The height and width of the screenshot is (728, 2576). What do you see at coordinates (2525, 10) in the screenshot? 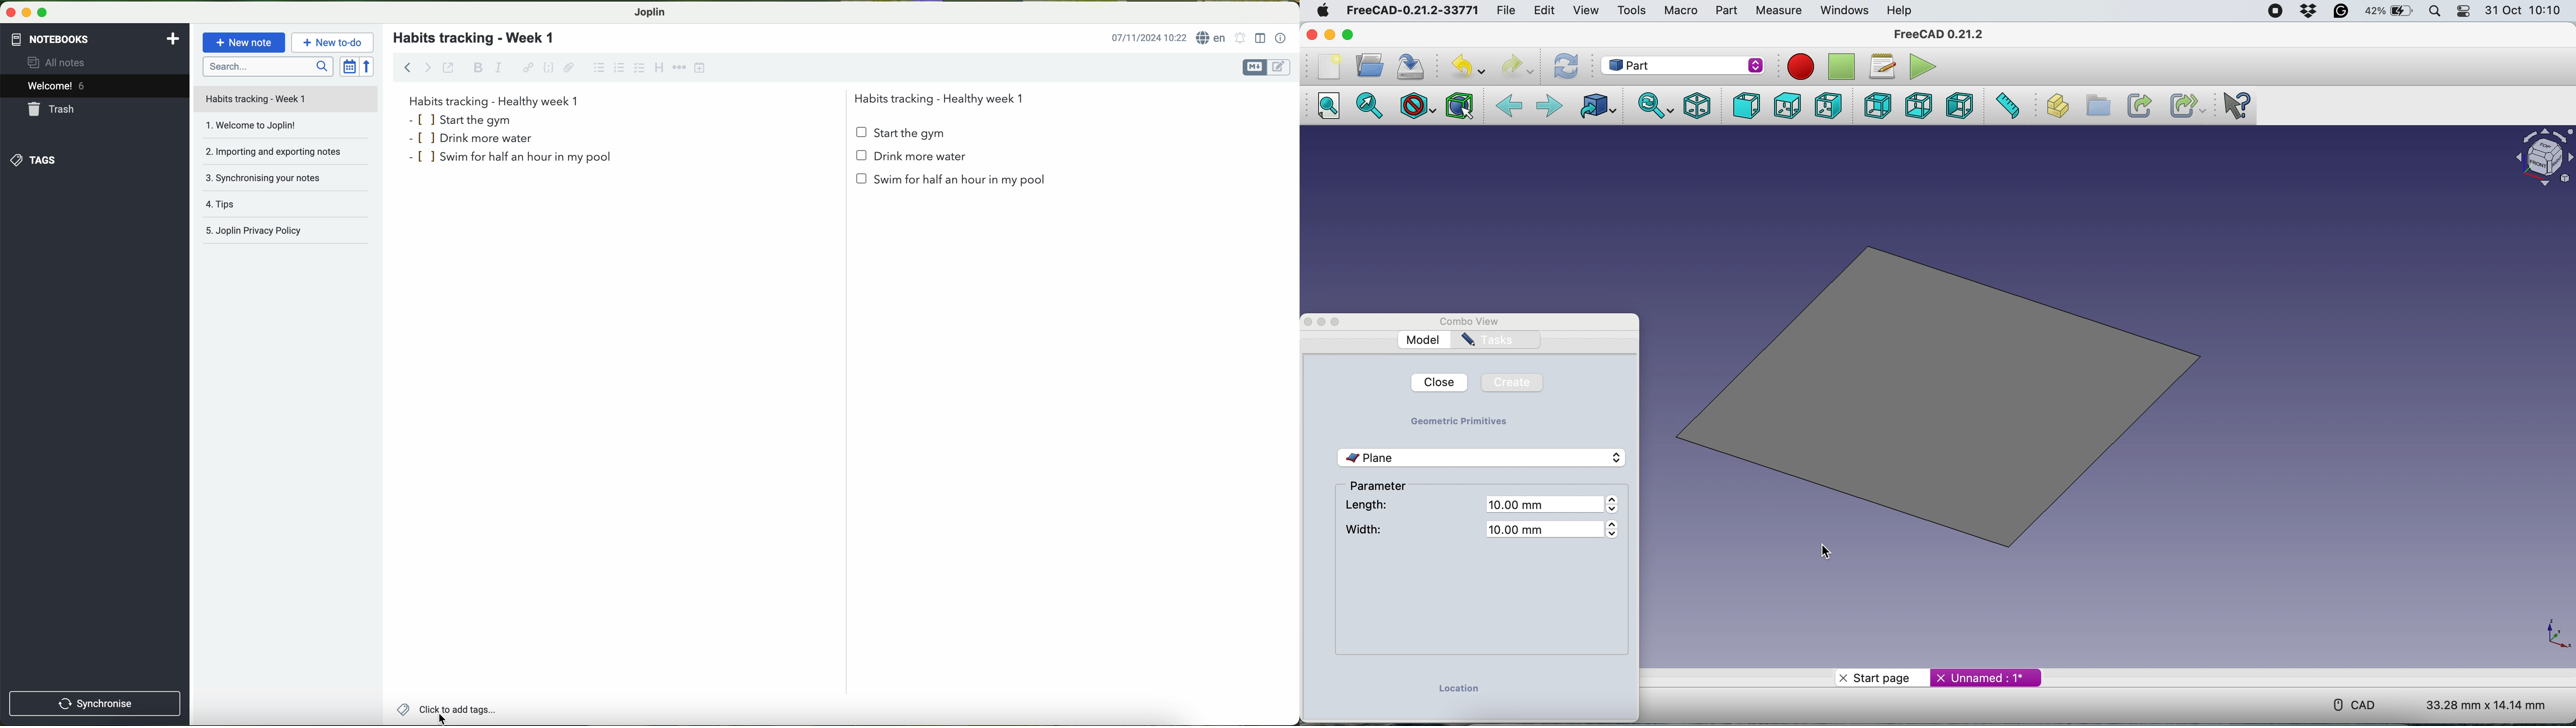
I see `Date and Time` at bounding box center [2525, 10].